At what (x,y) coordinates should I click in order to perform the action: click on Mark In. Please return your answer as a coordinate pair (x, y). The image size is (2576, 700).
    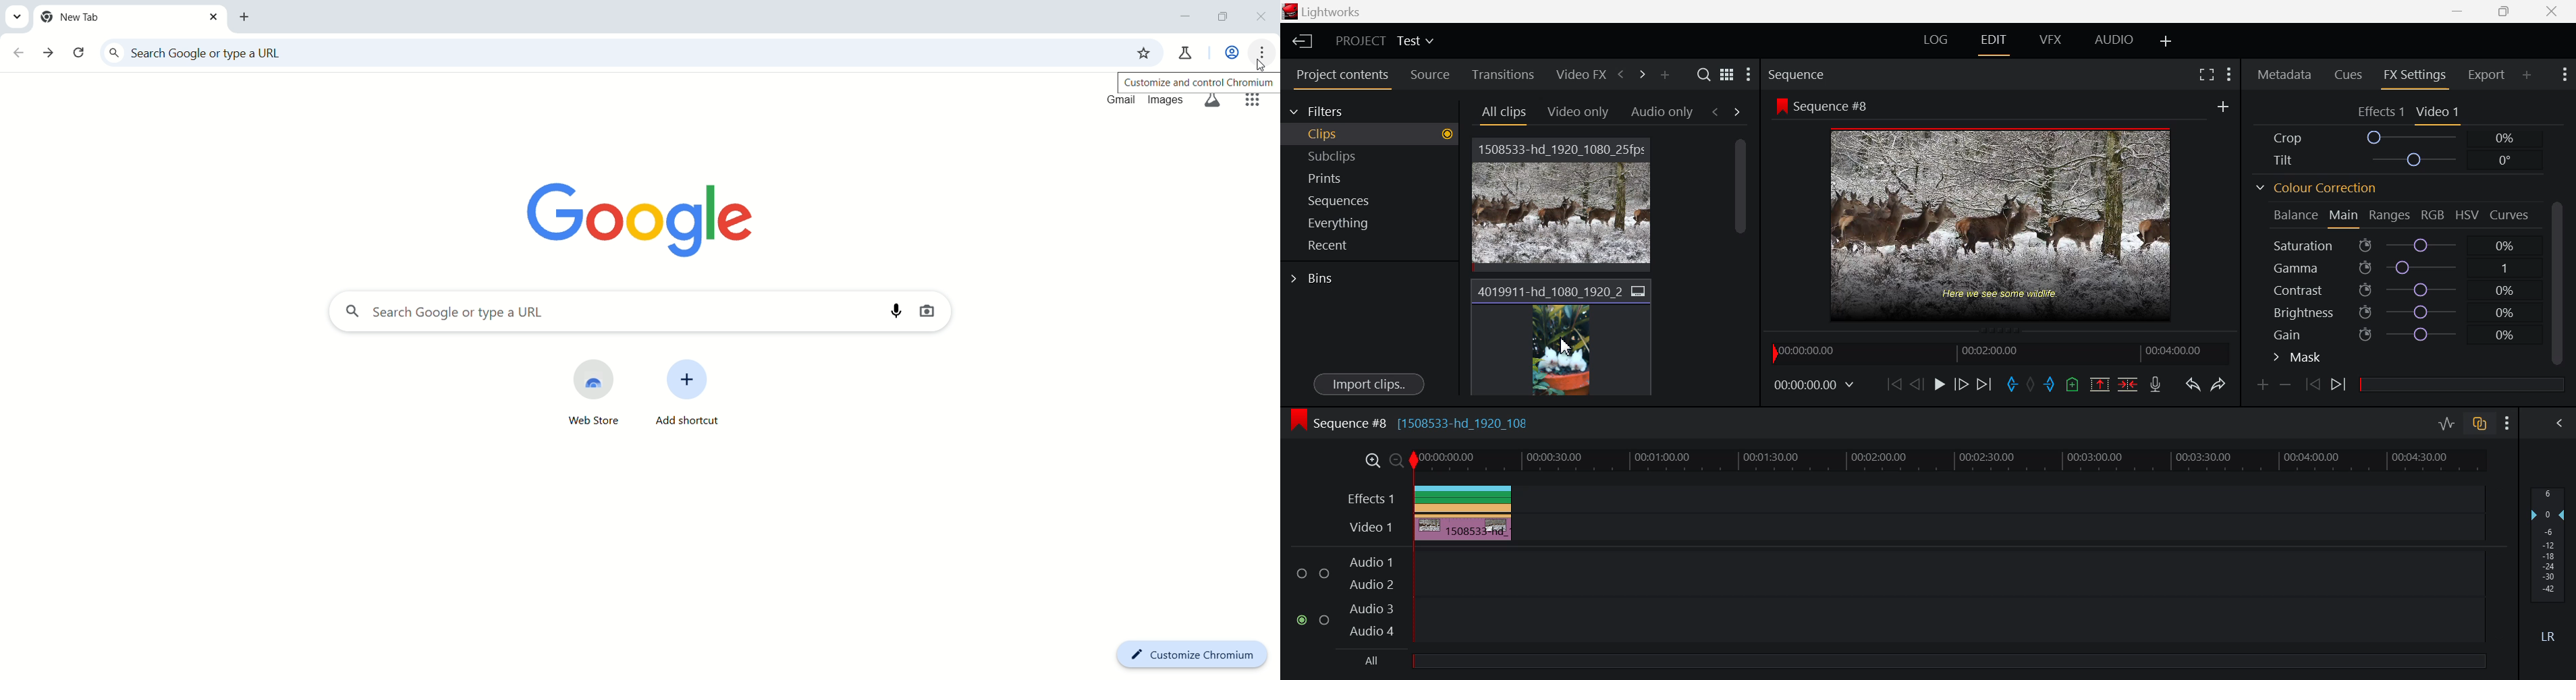
    Looking at the image, I should click on (2009, 381).